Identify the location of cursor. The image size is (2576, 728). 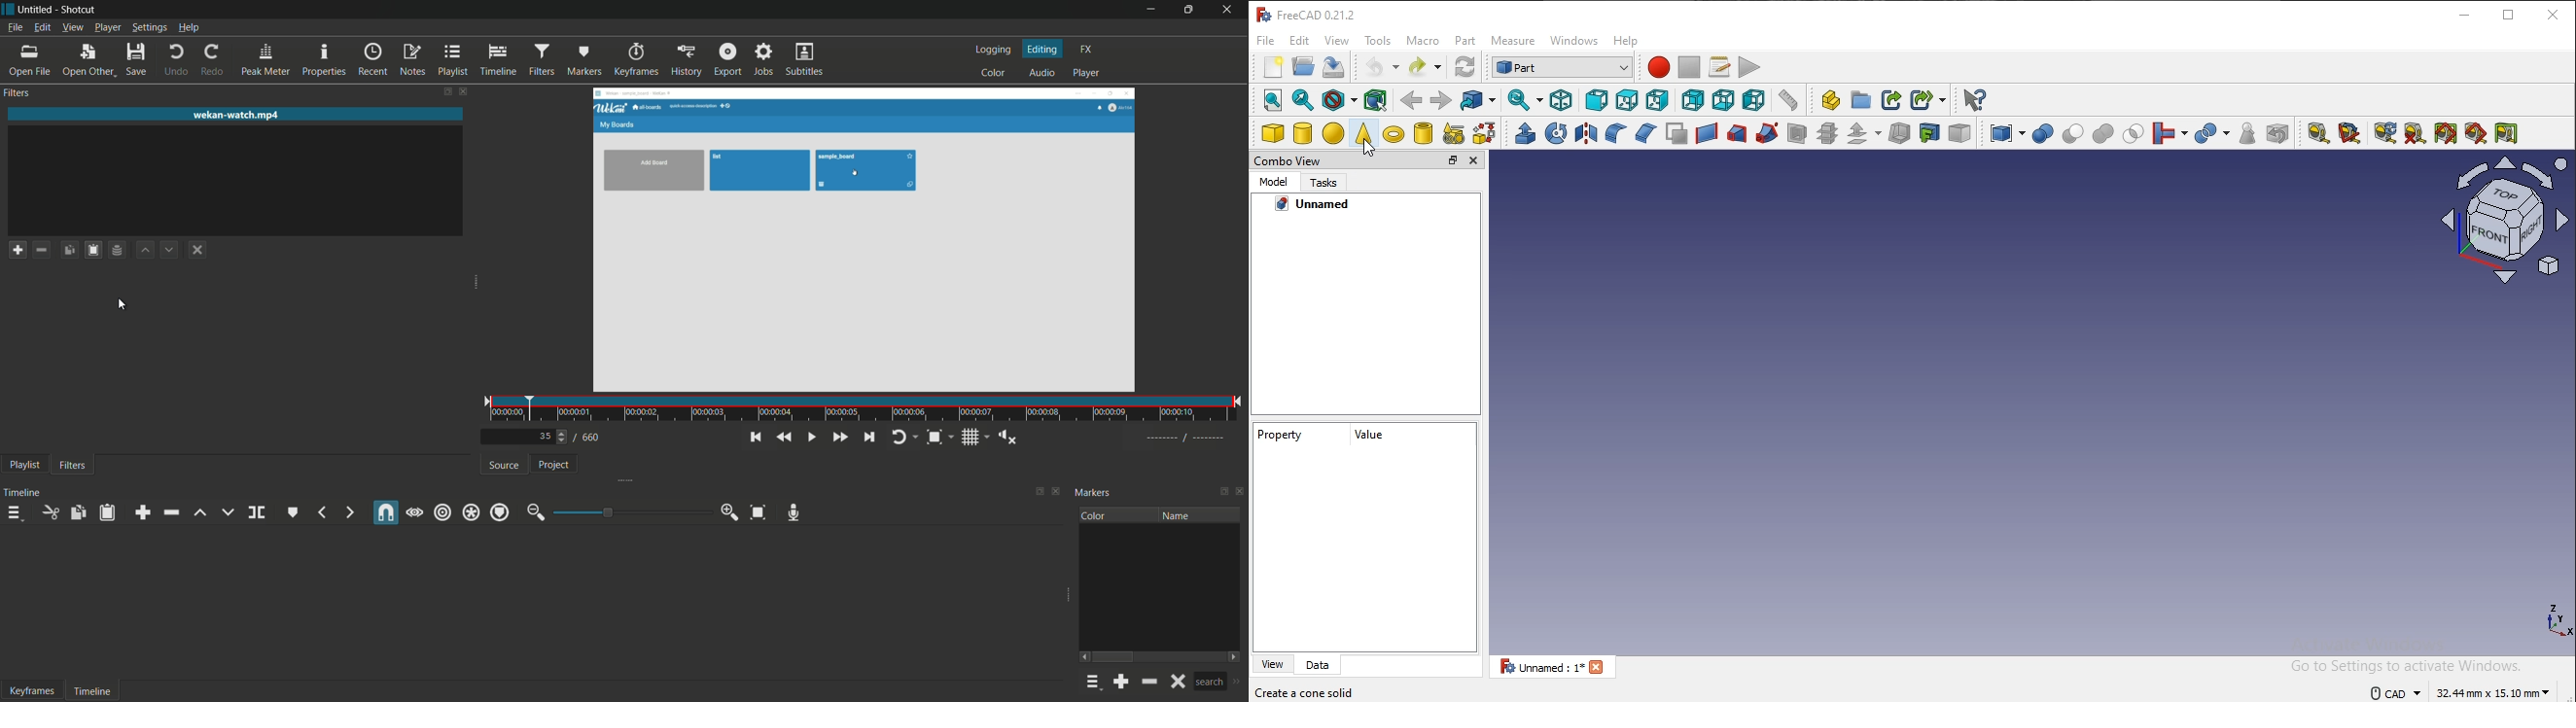
(123, 304).